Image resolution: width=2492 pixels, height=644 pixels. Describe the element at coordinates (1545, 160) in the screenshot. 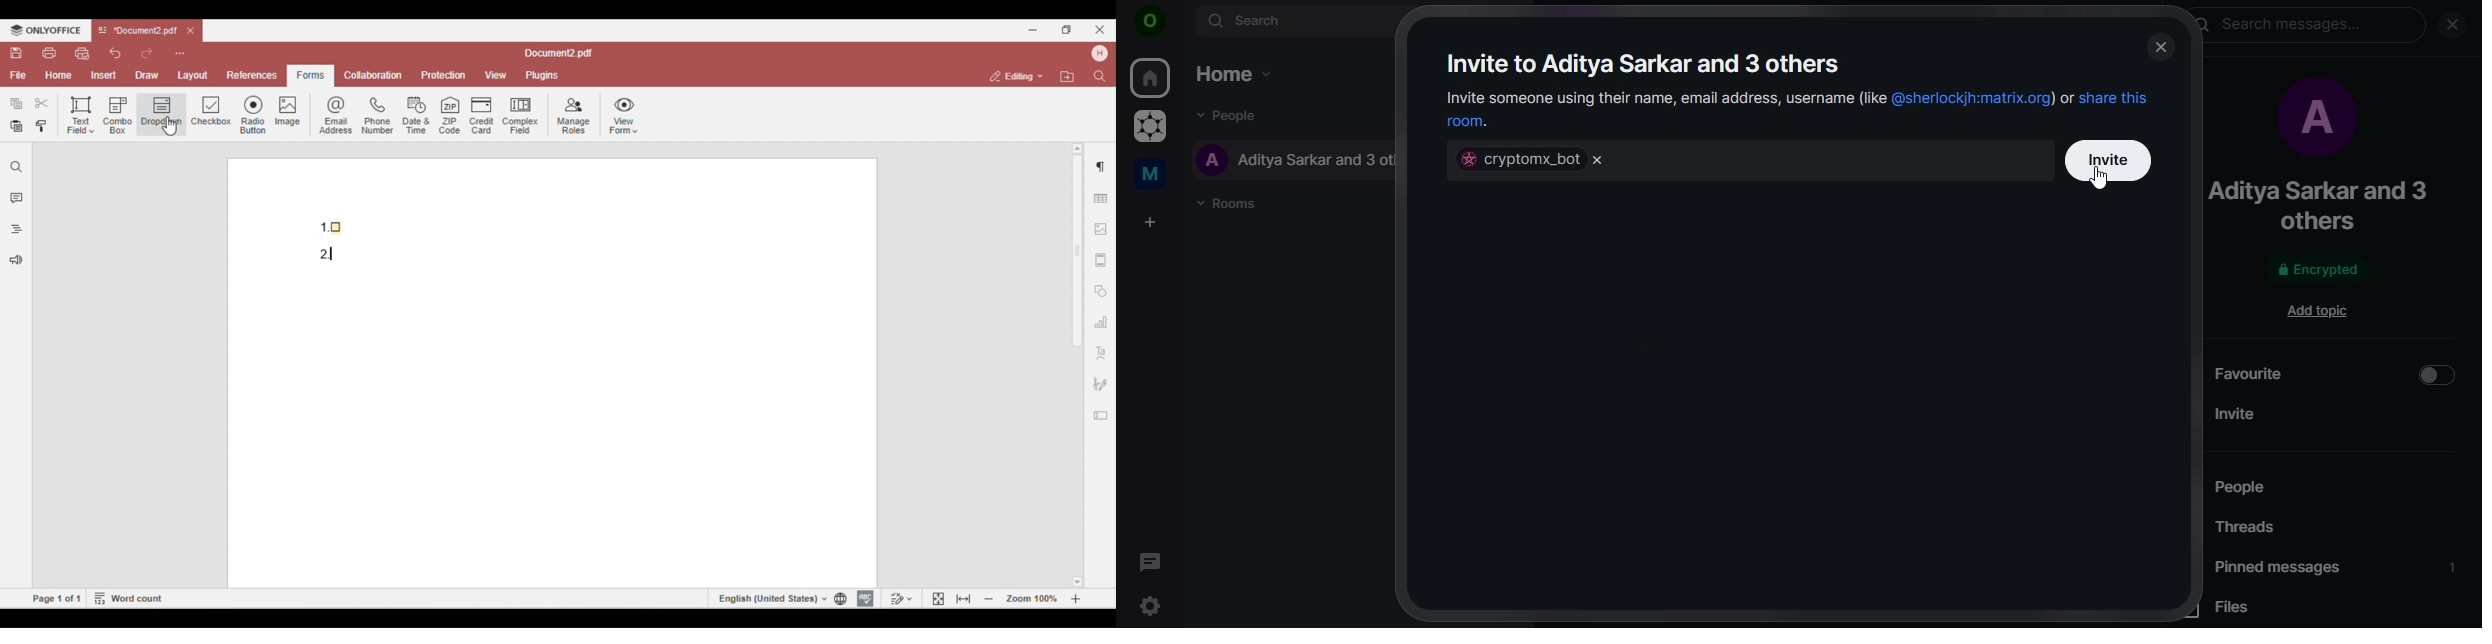

I see `cryptomx_bot` at that location.